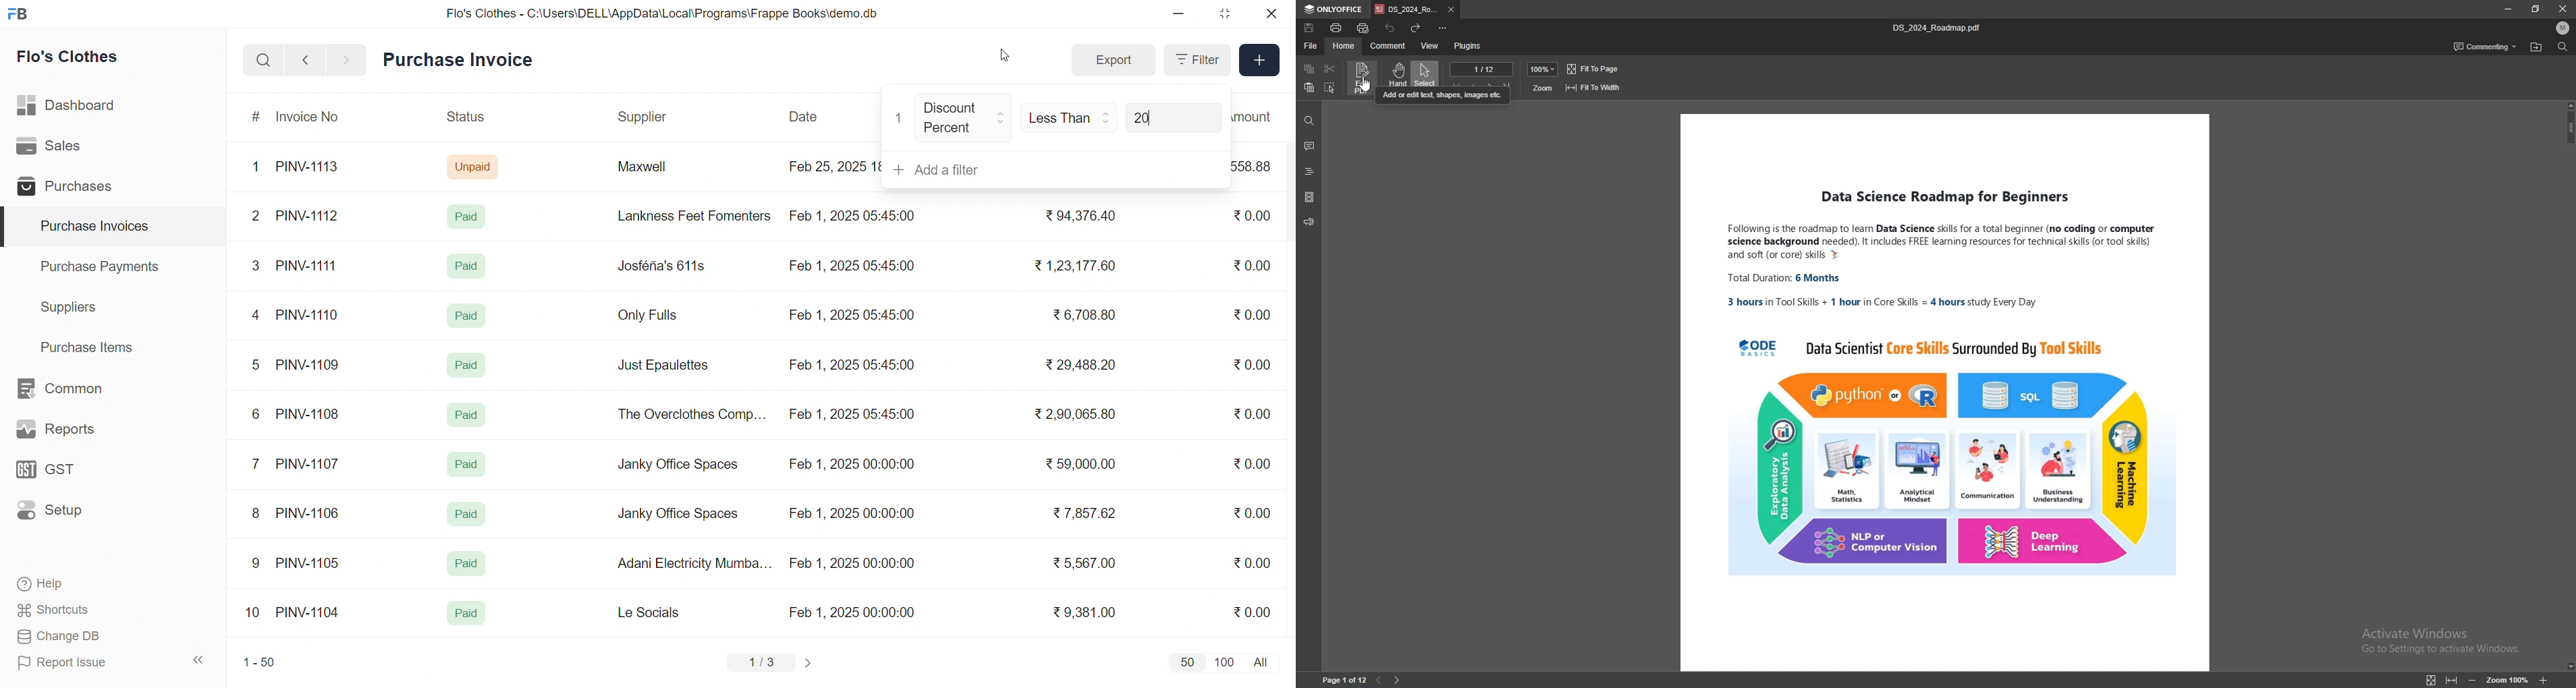 The image size is (2576, 700). What do you see at coordinates (1077, 217) in the screenshot?
I see `₹94,376.40` at bounding box center [1077, 217].